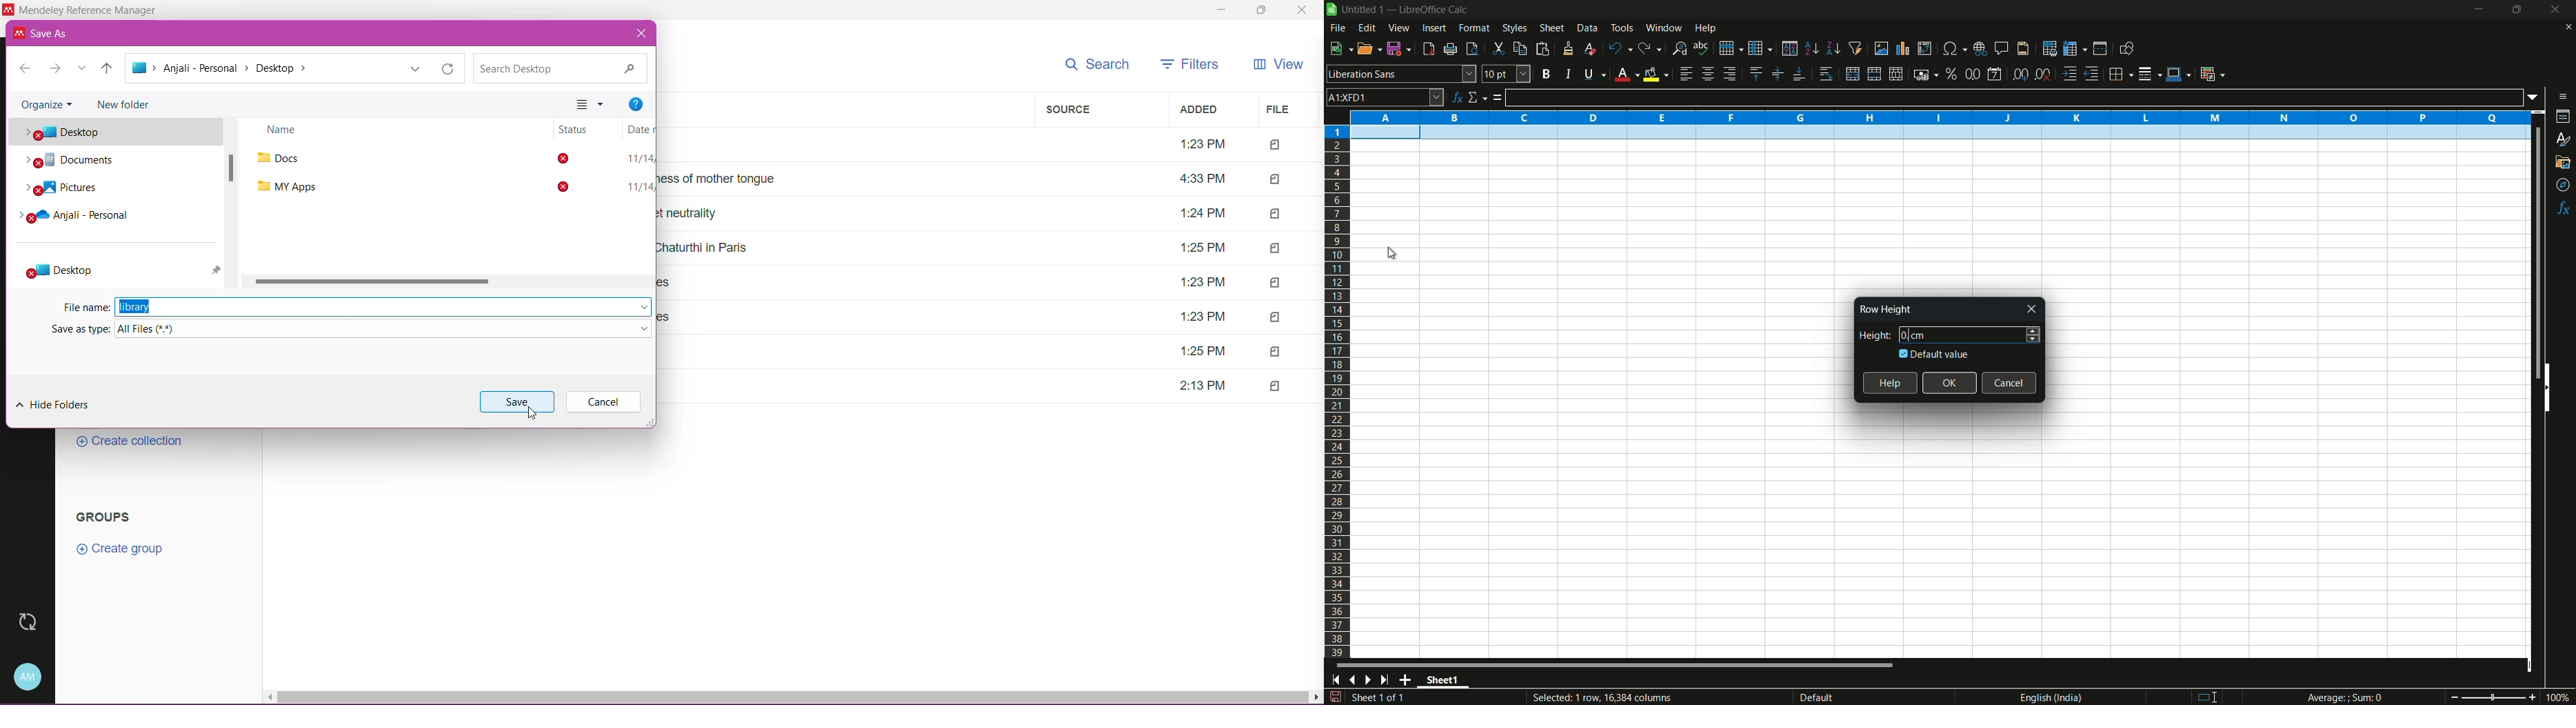 Image resolution: width=2576 pixels, height=728 pixels. What do you see at coordinates (2212, 74) in the screenshot?
I see `conditional formatting` at bounding box center [2212, 74].